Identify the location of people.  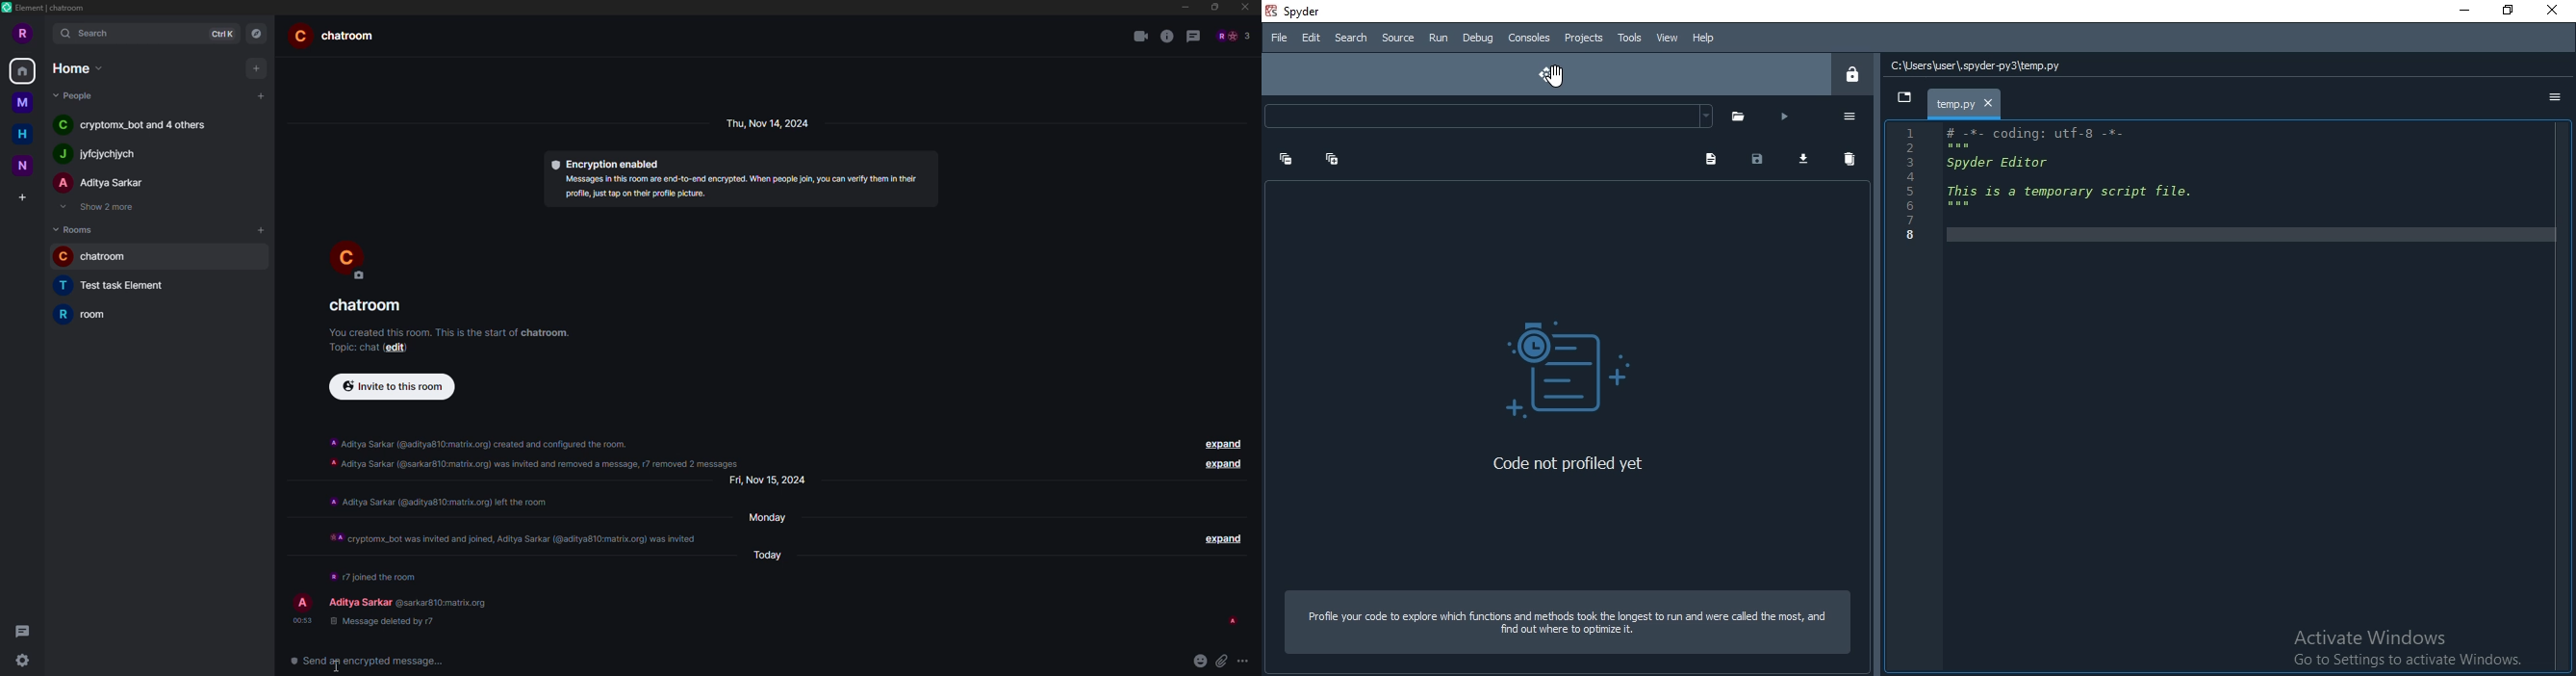
(97, 155).